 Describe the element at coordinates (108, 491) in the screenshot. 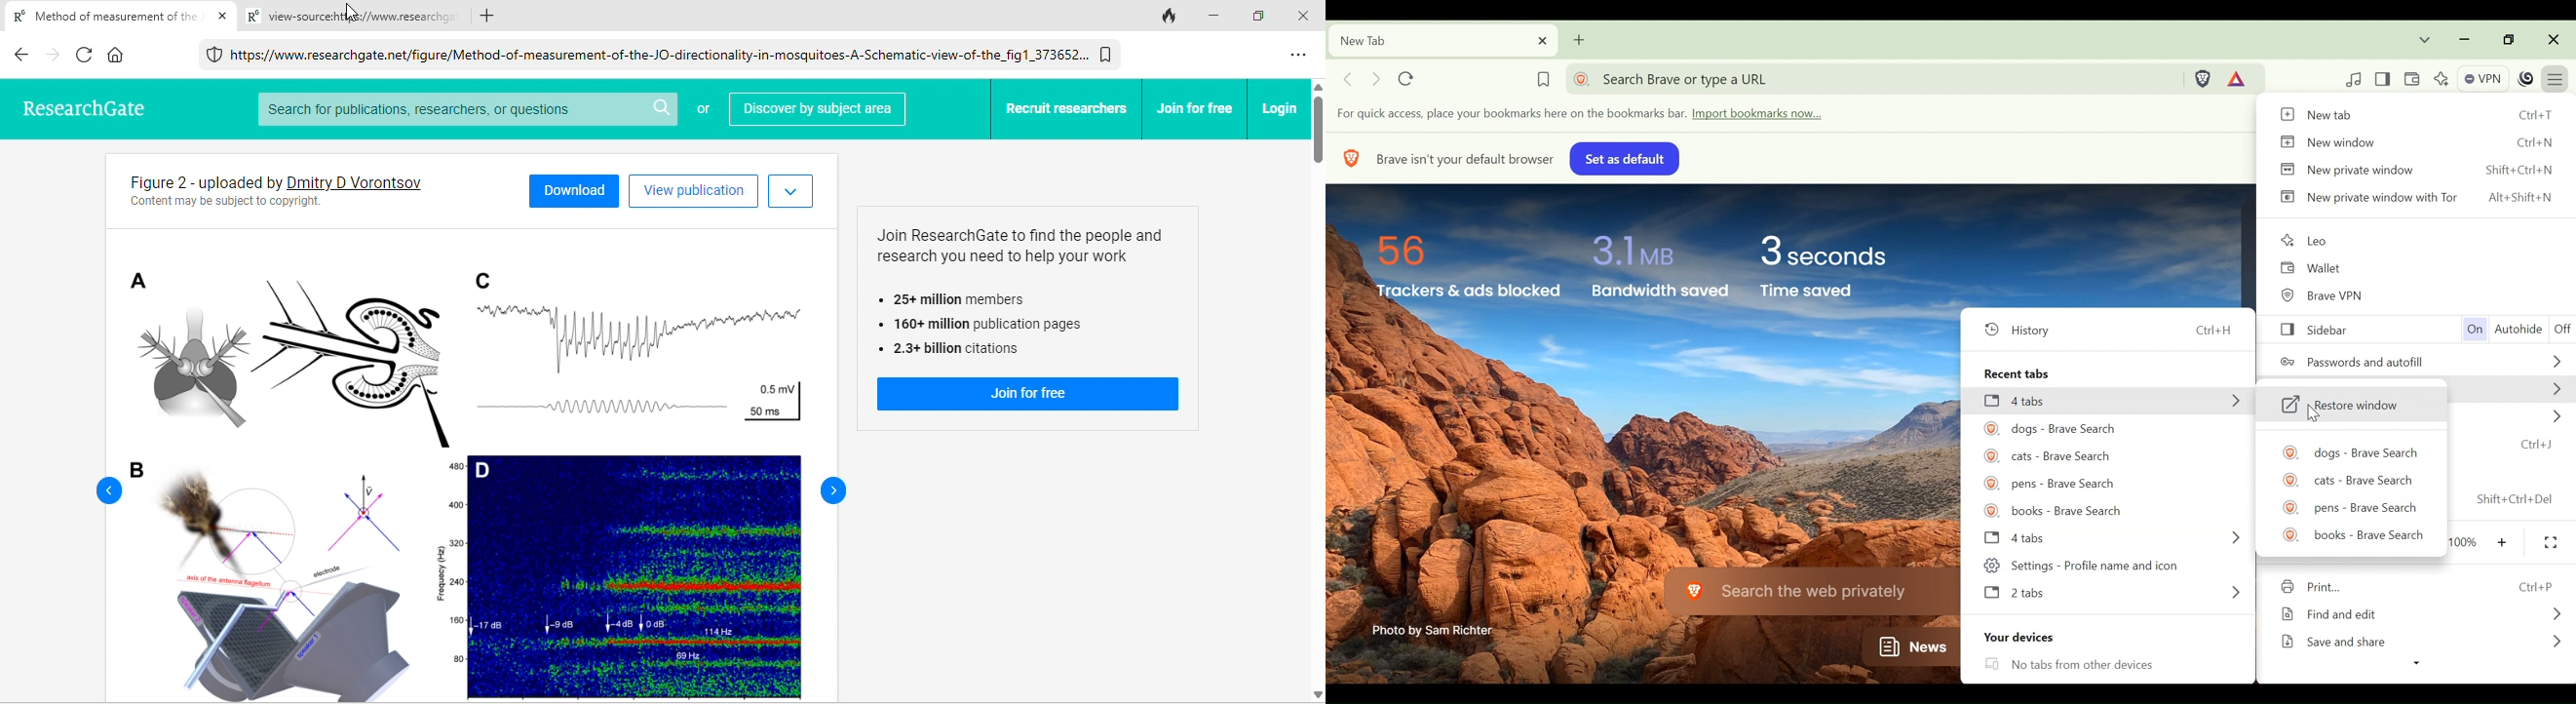

I see `previous` at that location.